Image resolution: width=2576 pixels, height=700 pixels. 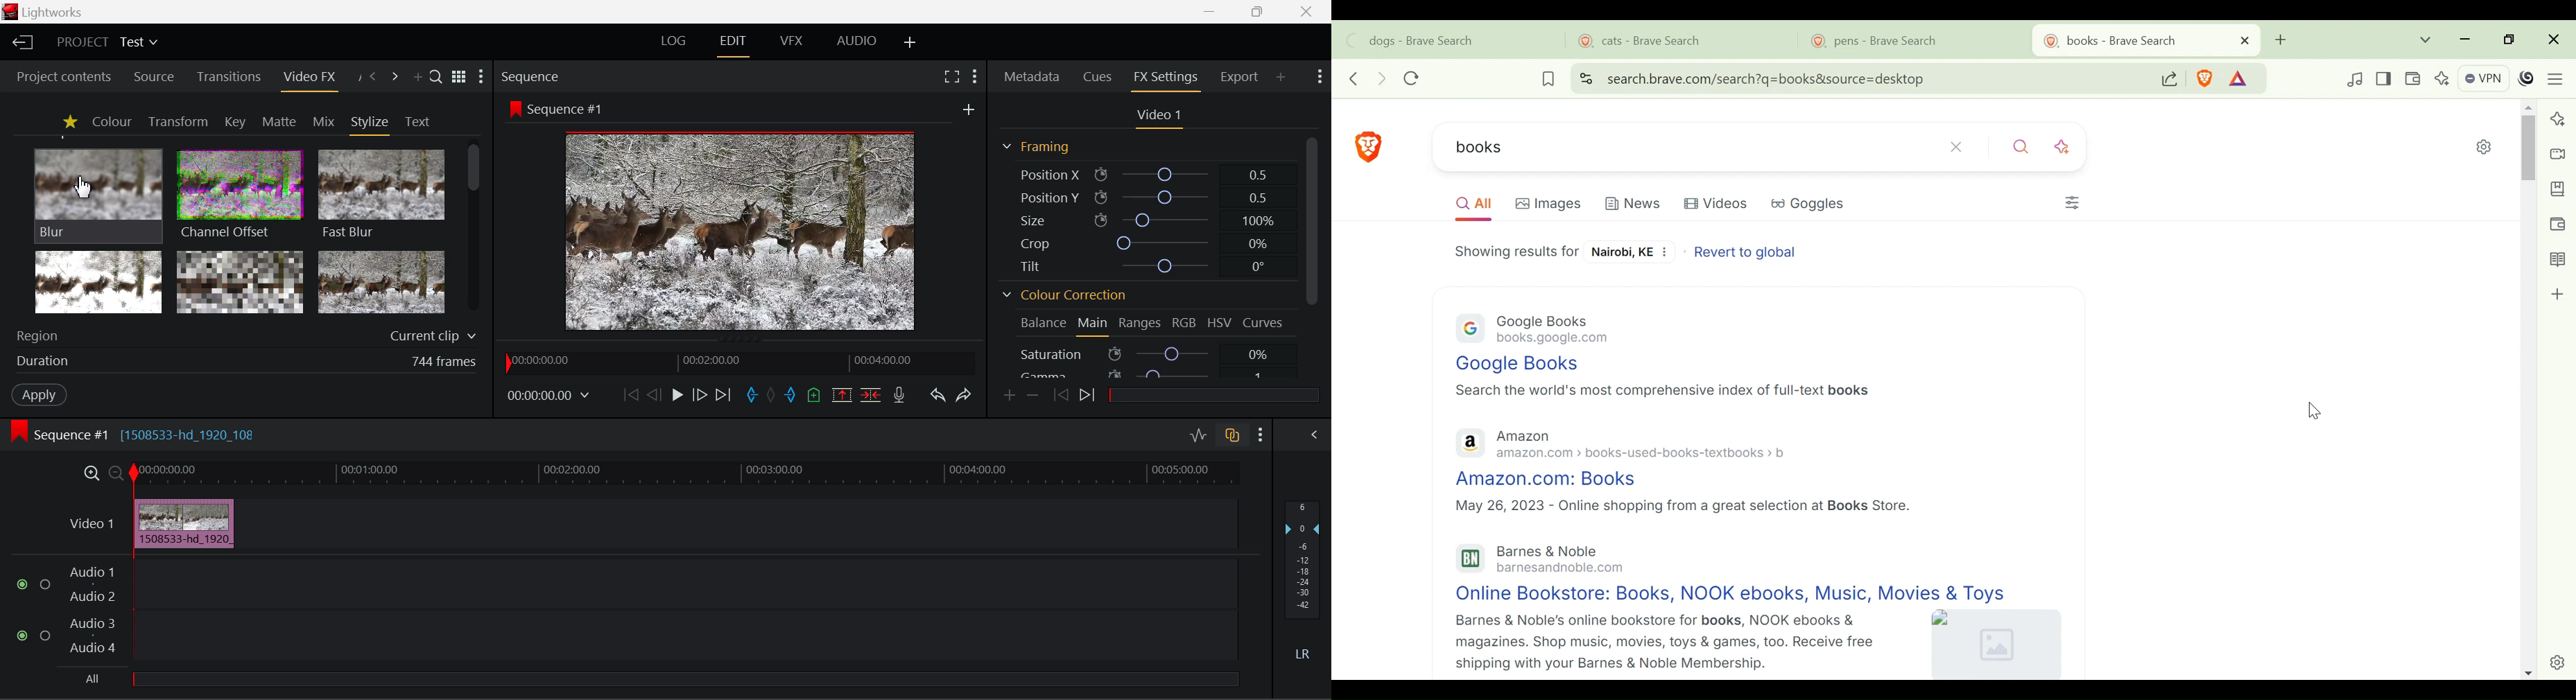 What do you see at coordinates (1416, 80) in the screenshot?
I see `RELOAD` at bounding box center [1416, 80].